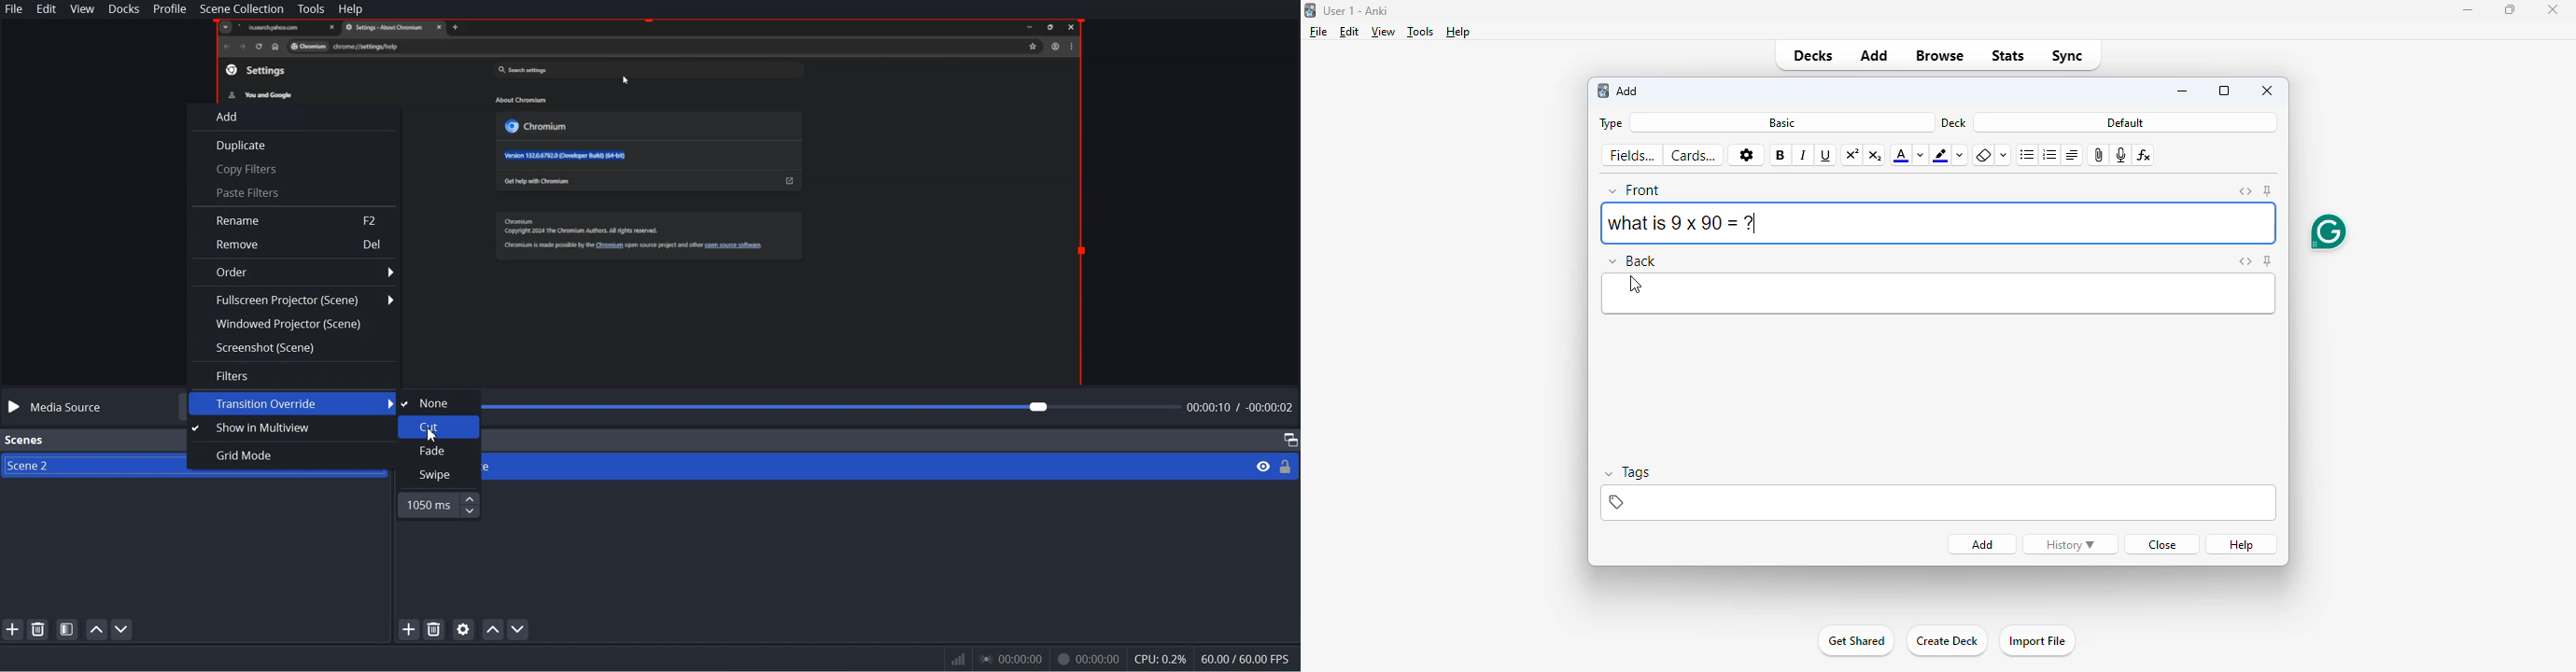 This screenshot has height=672, width=2576. What do you see at coordinates (1856, 640) in the screenshot?
I see `get started` at bounding box center [1856, 640].